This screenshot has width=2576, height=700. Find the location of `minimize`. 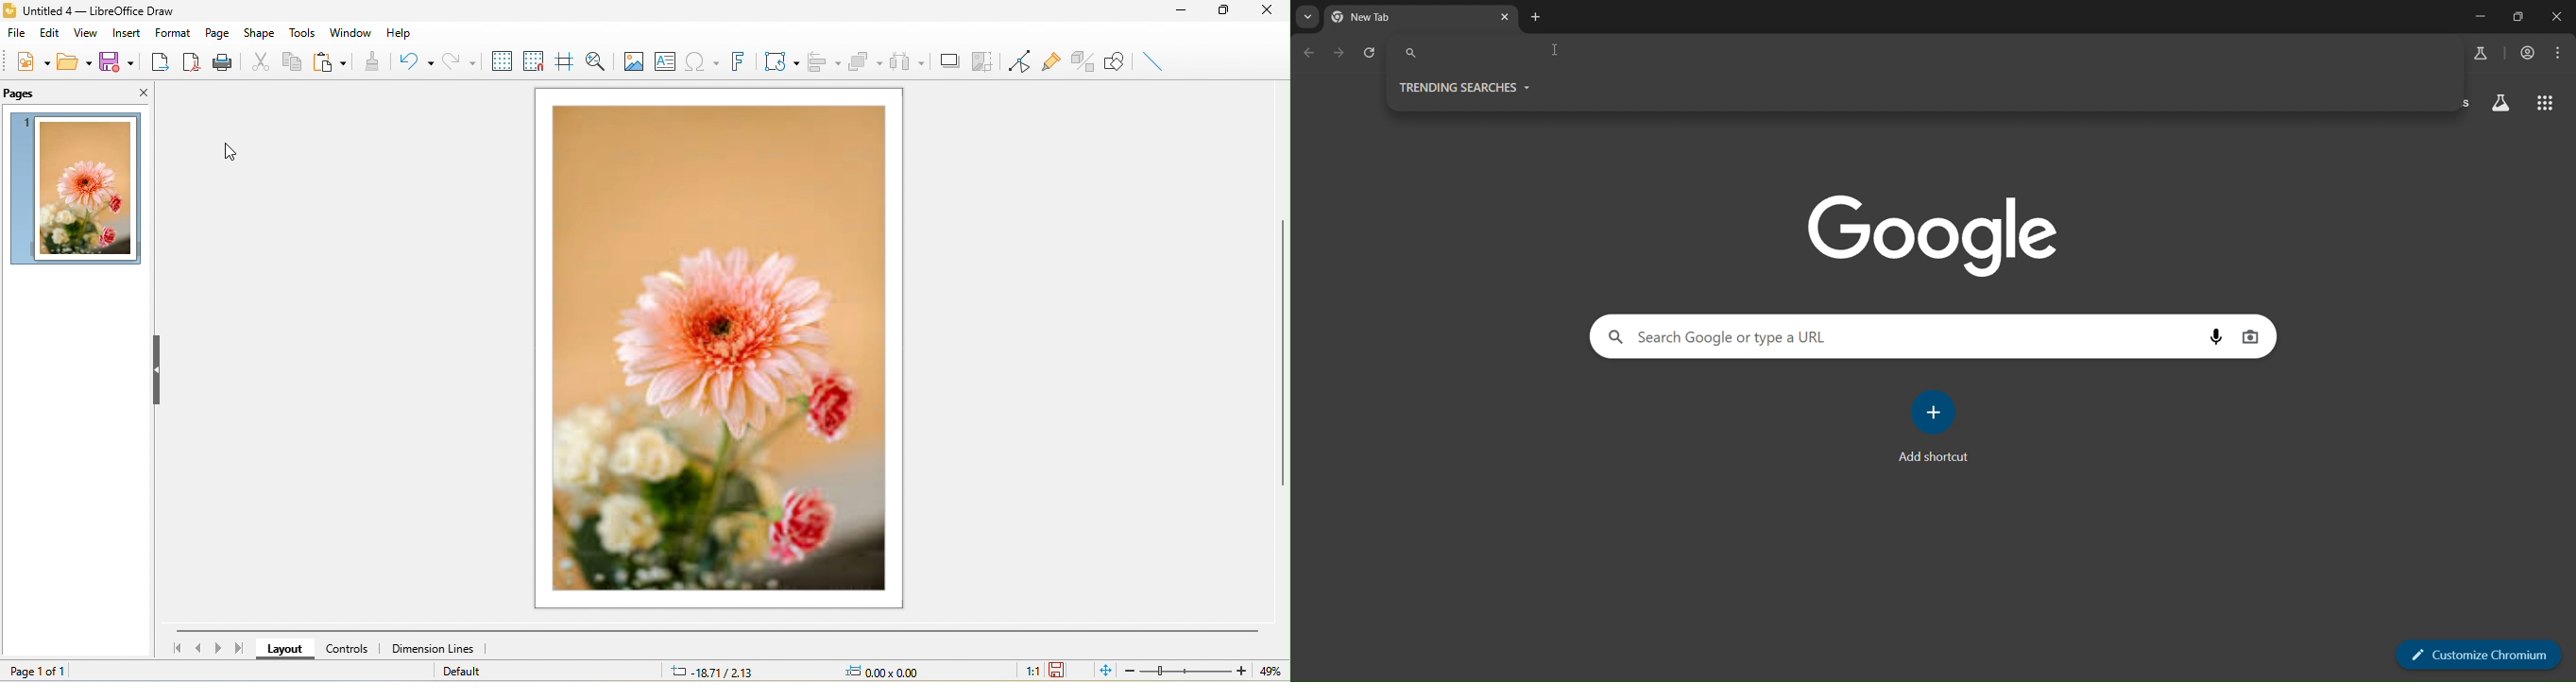

minimize is located at coordinates (2480, 17).